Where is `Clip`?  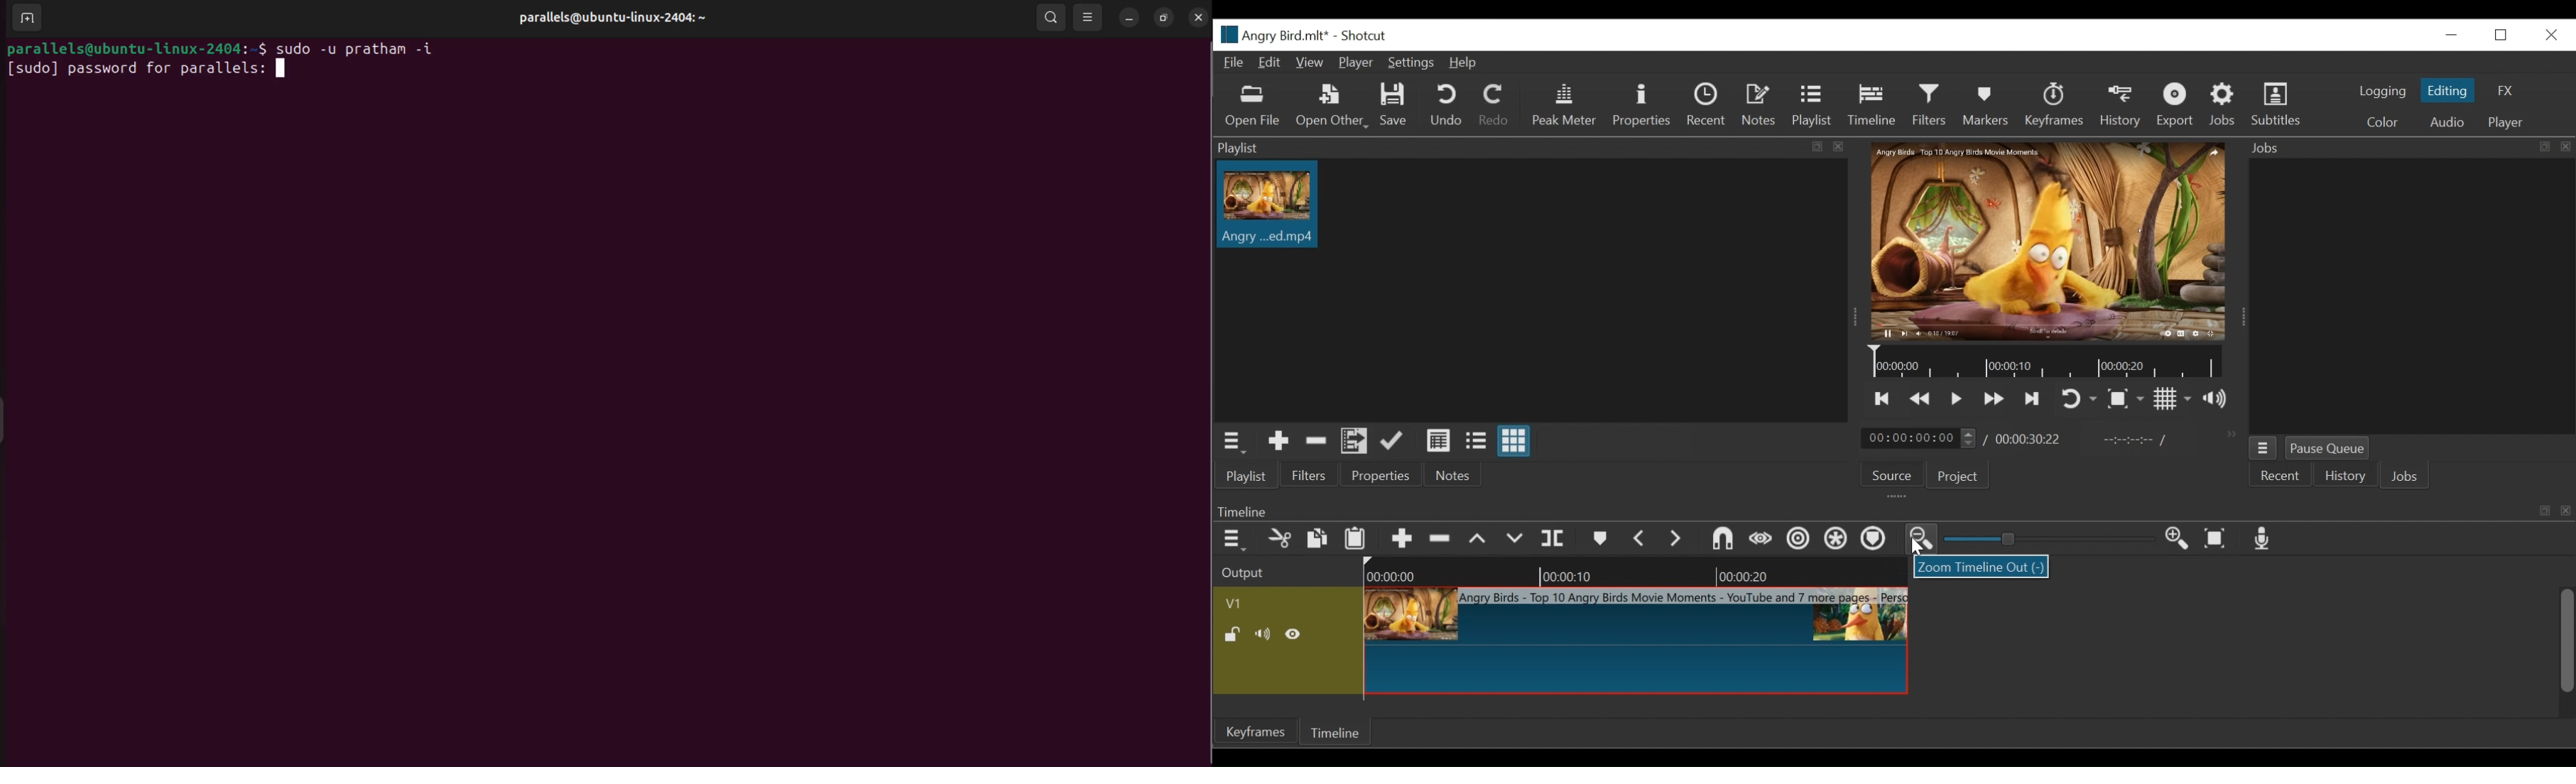
Clip is located at coordinates (1635, 641).